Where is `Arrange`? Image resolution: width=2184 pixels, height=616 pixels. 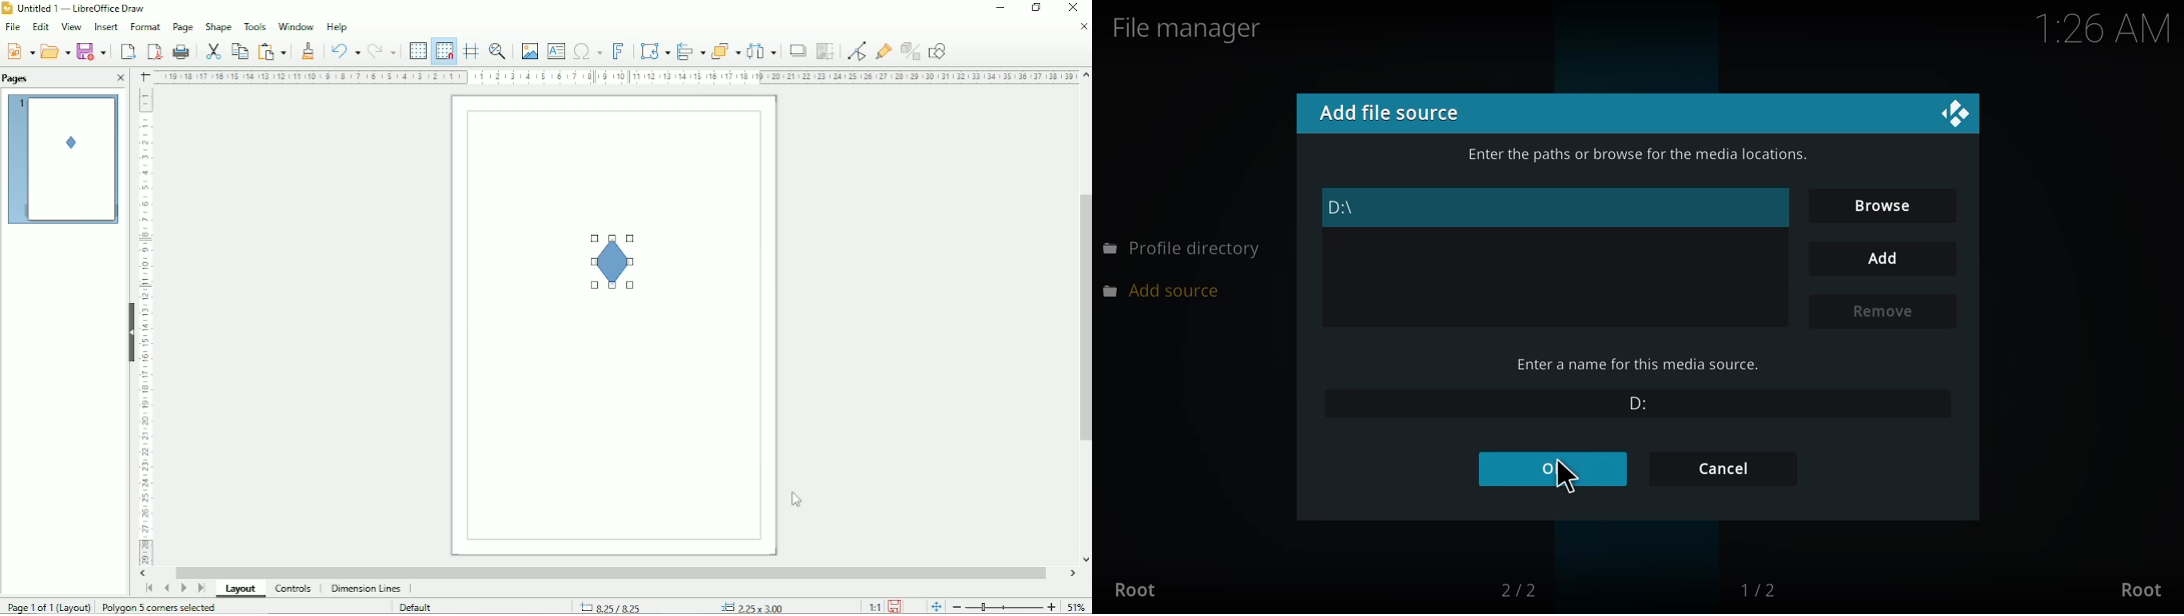 Arrange is located at coordinates (725, 50).